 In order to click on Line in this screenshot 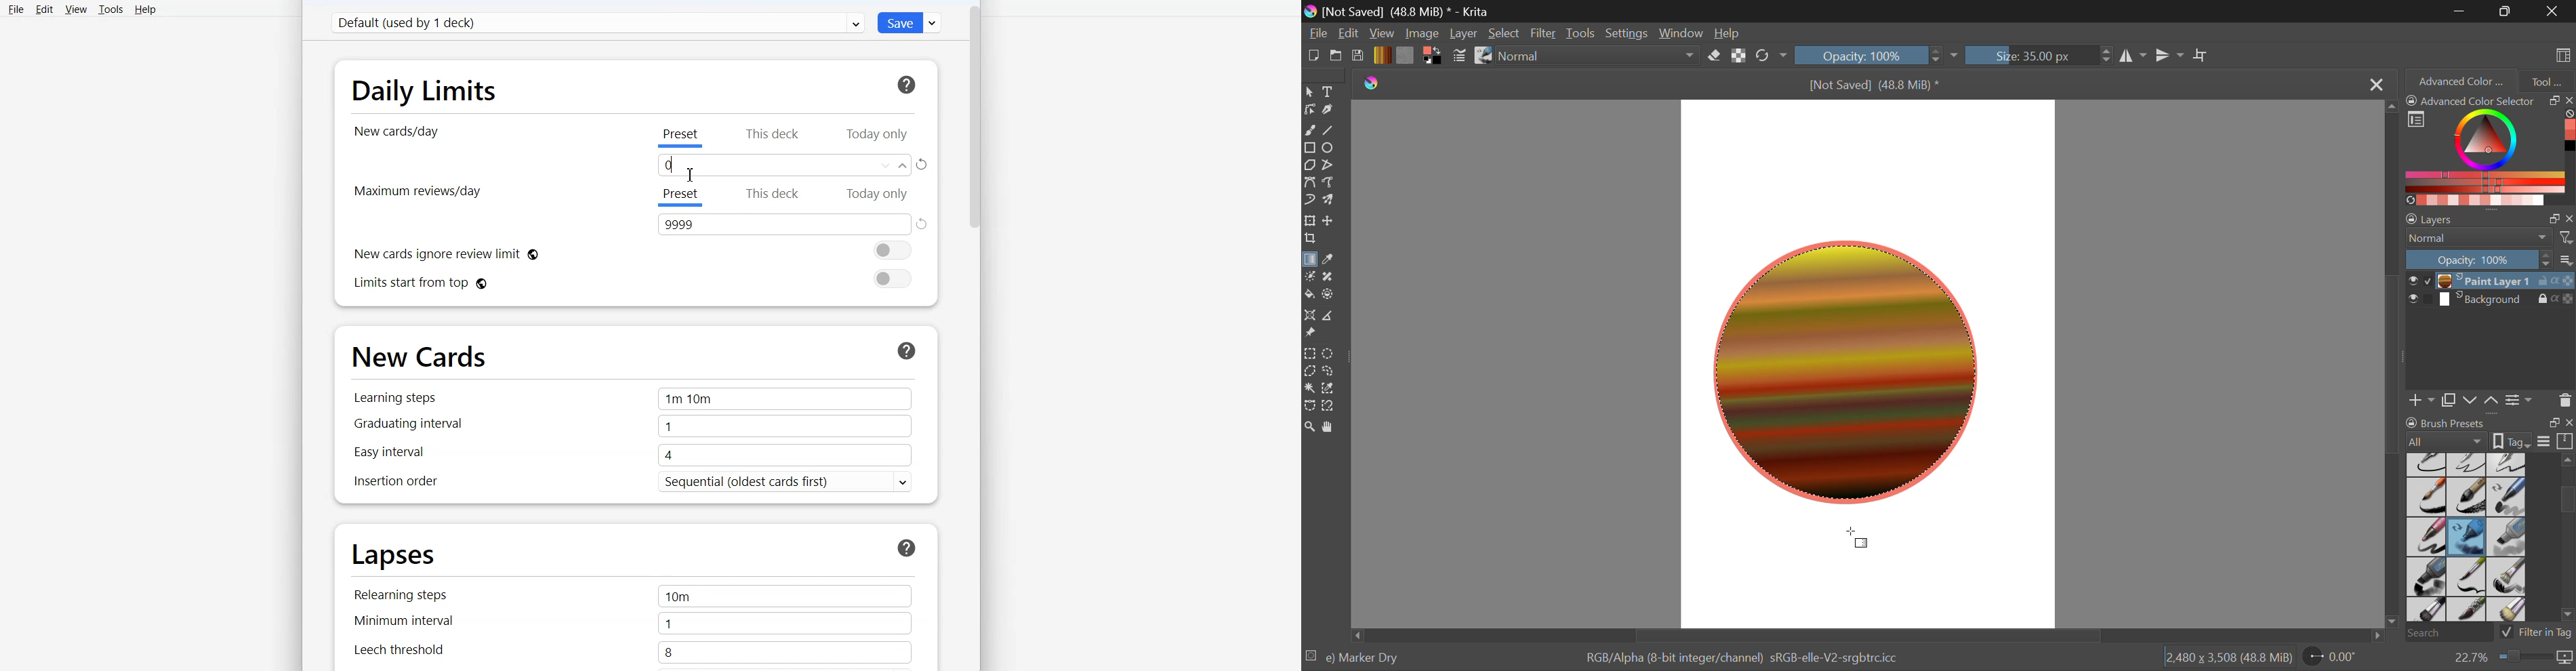, I will do `click(1330, 132)`.